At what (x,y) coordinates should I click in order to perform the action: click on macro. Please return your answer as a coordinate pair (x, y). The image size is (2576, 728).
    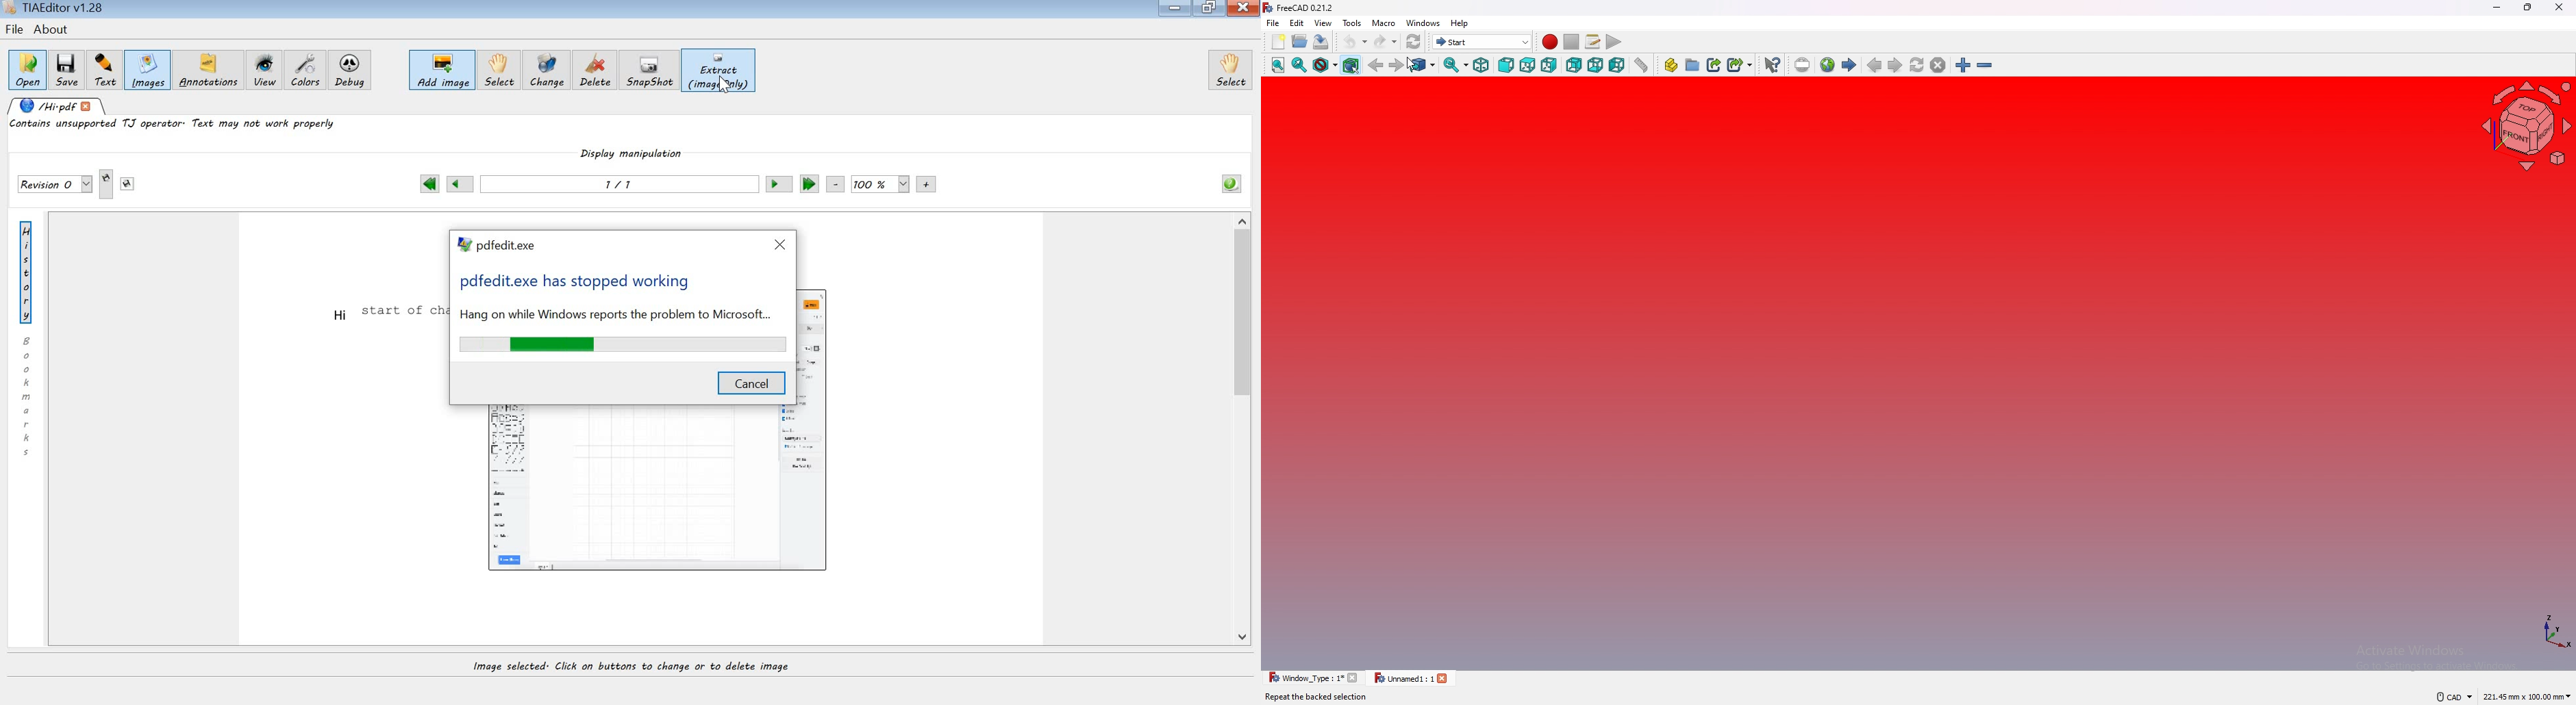
    Looking at the image, I should click on (1384, 23).